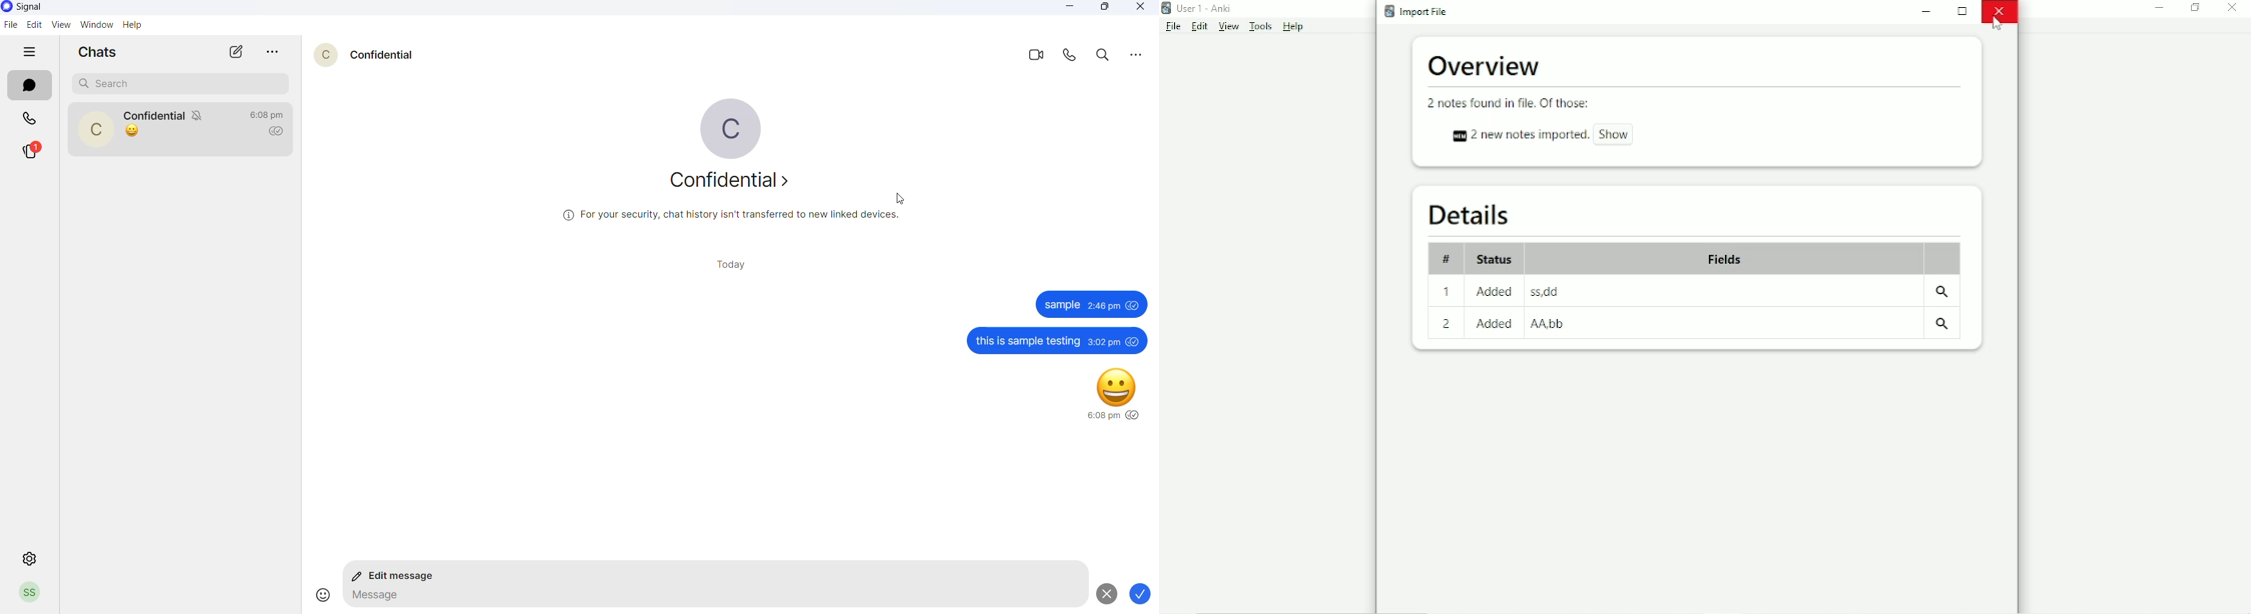 This screenshot has width=2268, height=616. What do you see at coordinates (722, 131) in the screenshot?
I see `profile picture` at bounding box center [722, 131].